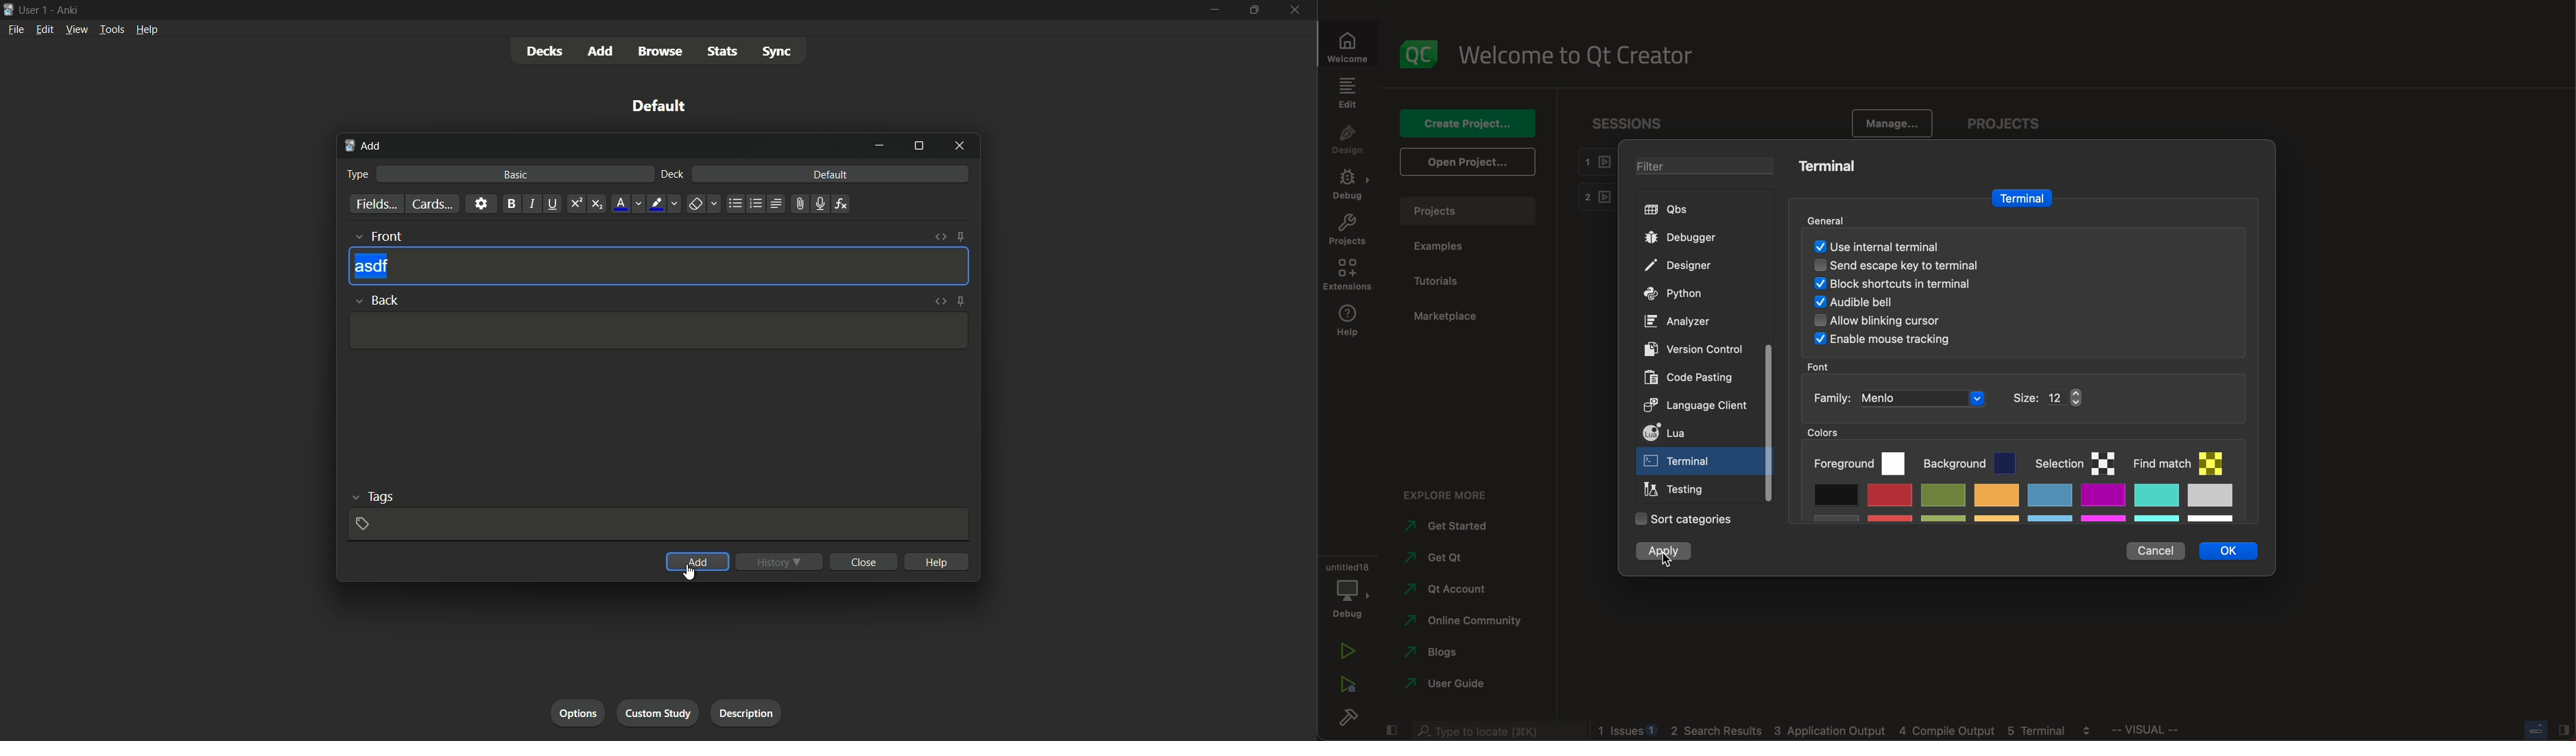 This screenshot has width=2576, height=756. What do you see at coordinates (77, 30) in the screenshot?
I see `view` at bounding box center [77, 30].